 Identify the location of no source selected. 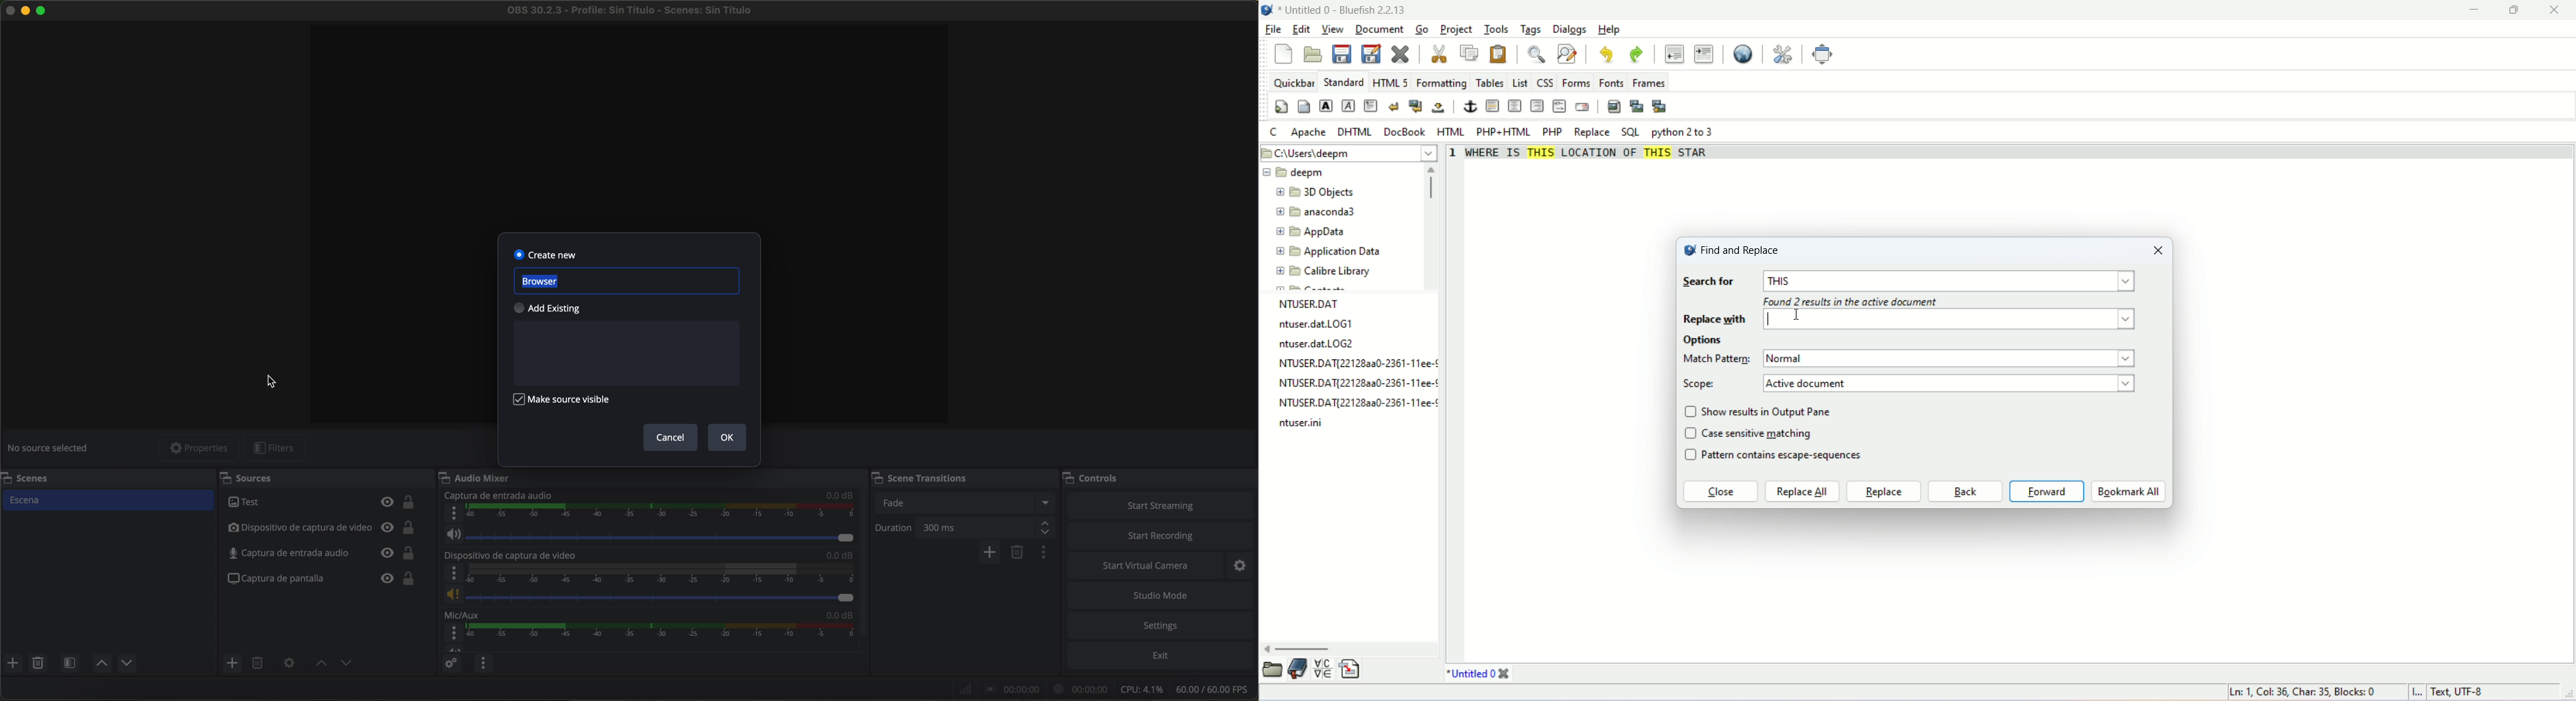
(51, 447).